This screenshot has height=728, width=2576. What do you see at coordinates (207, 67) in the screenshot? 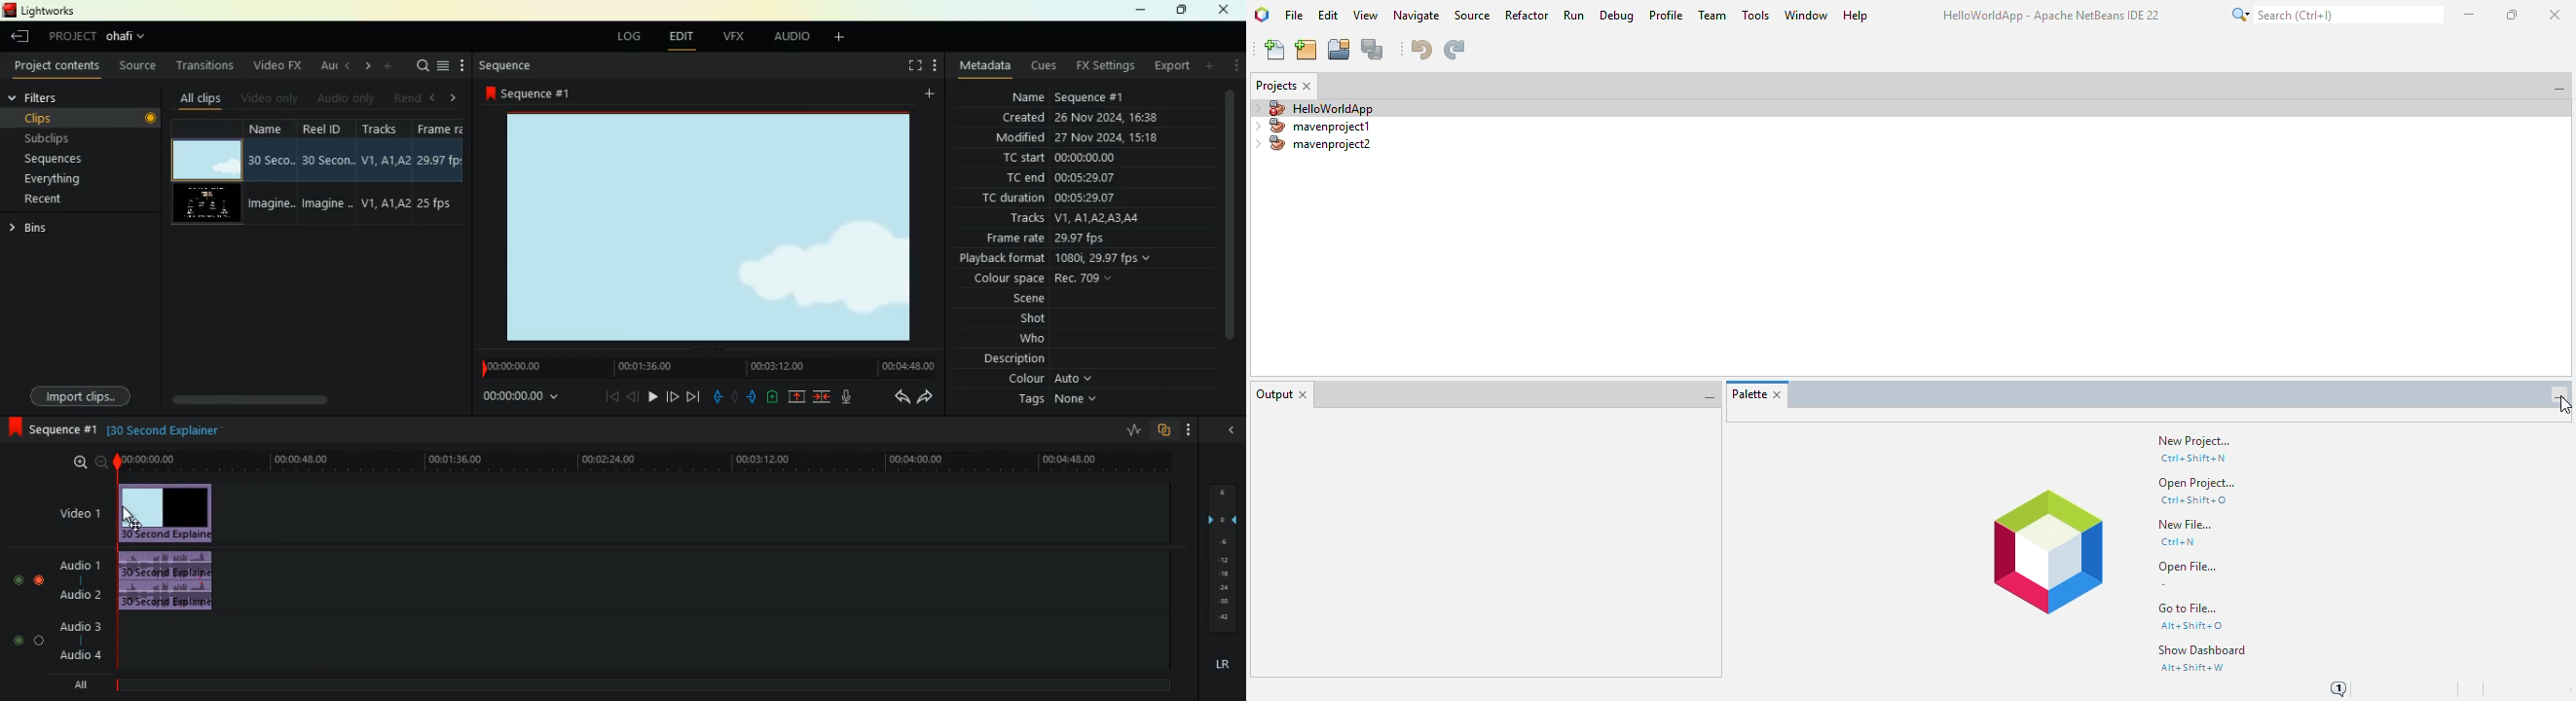
I see `transitions` at bounding box center [207, 67].